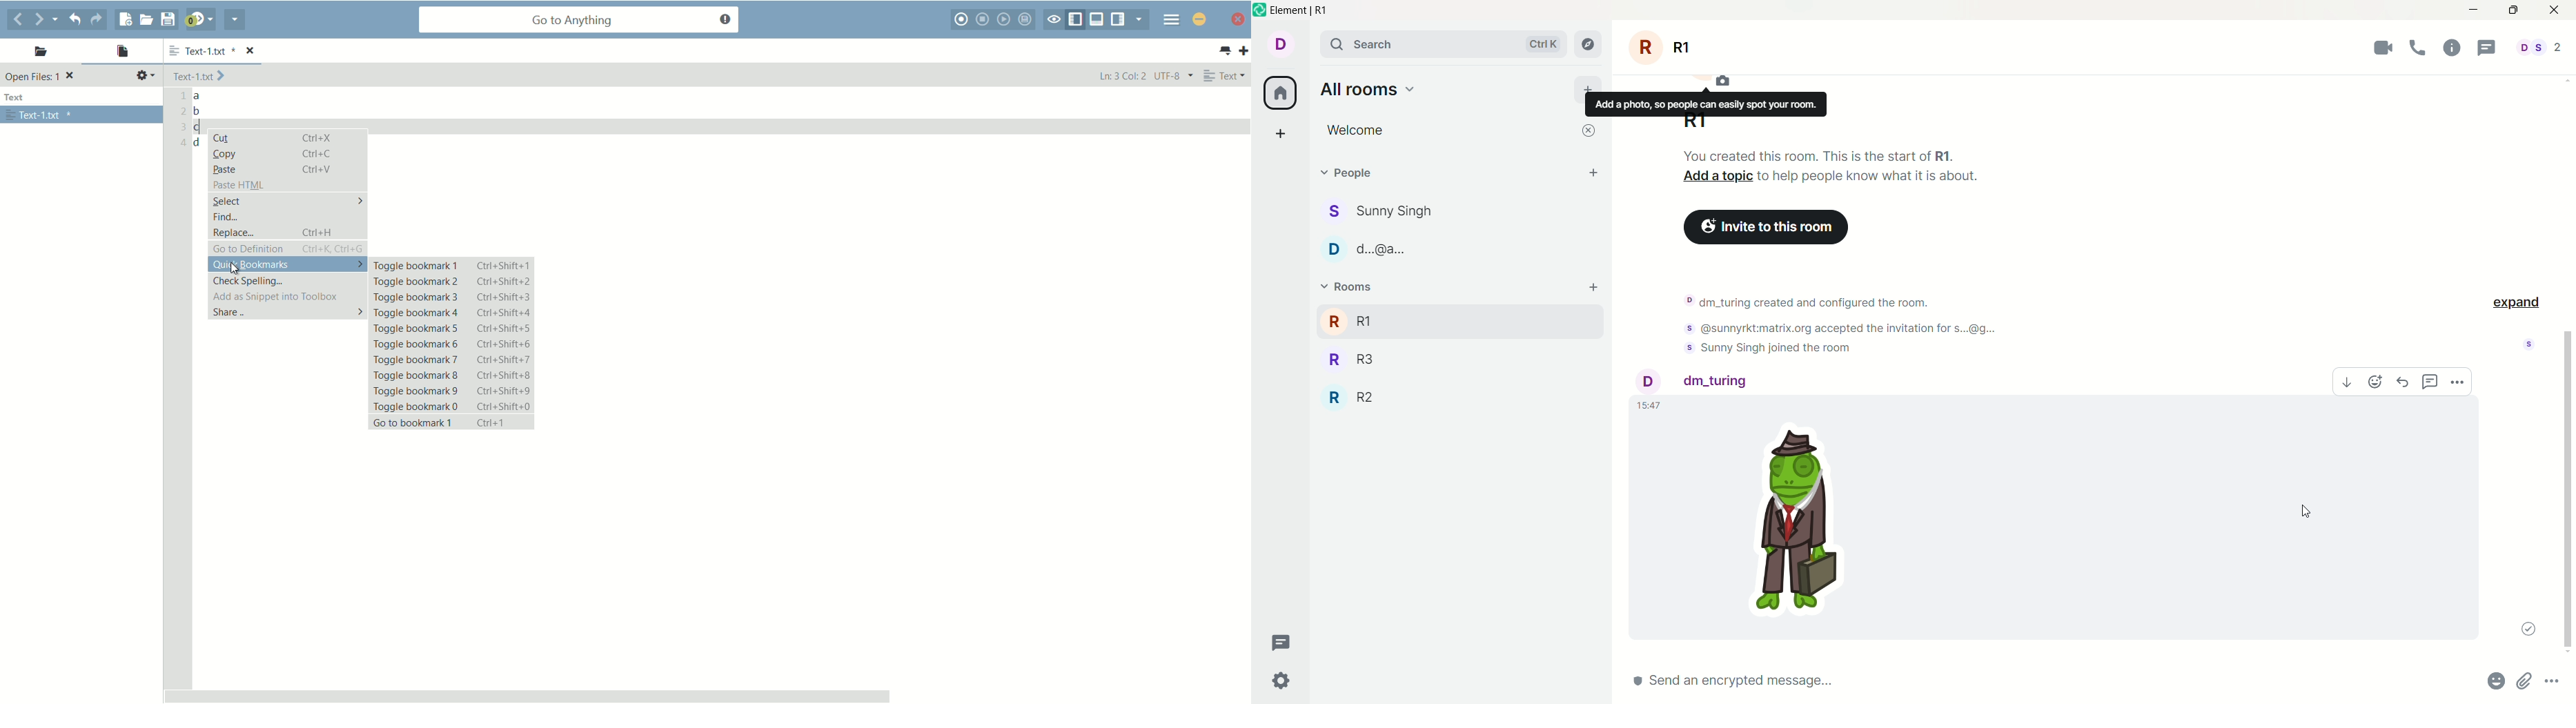  I want to click on toggle bookmark 7, so click(455, 360).